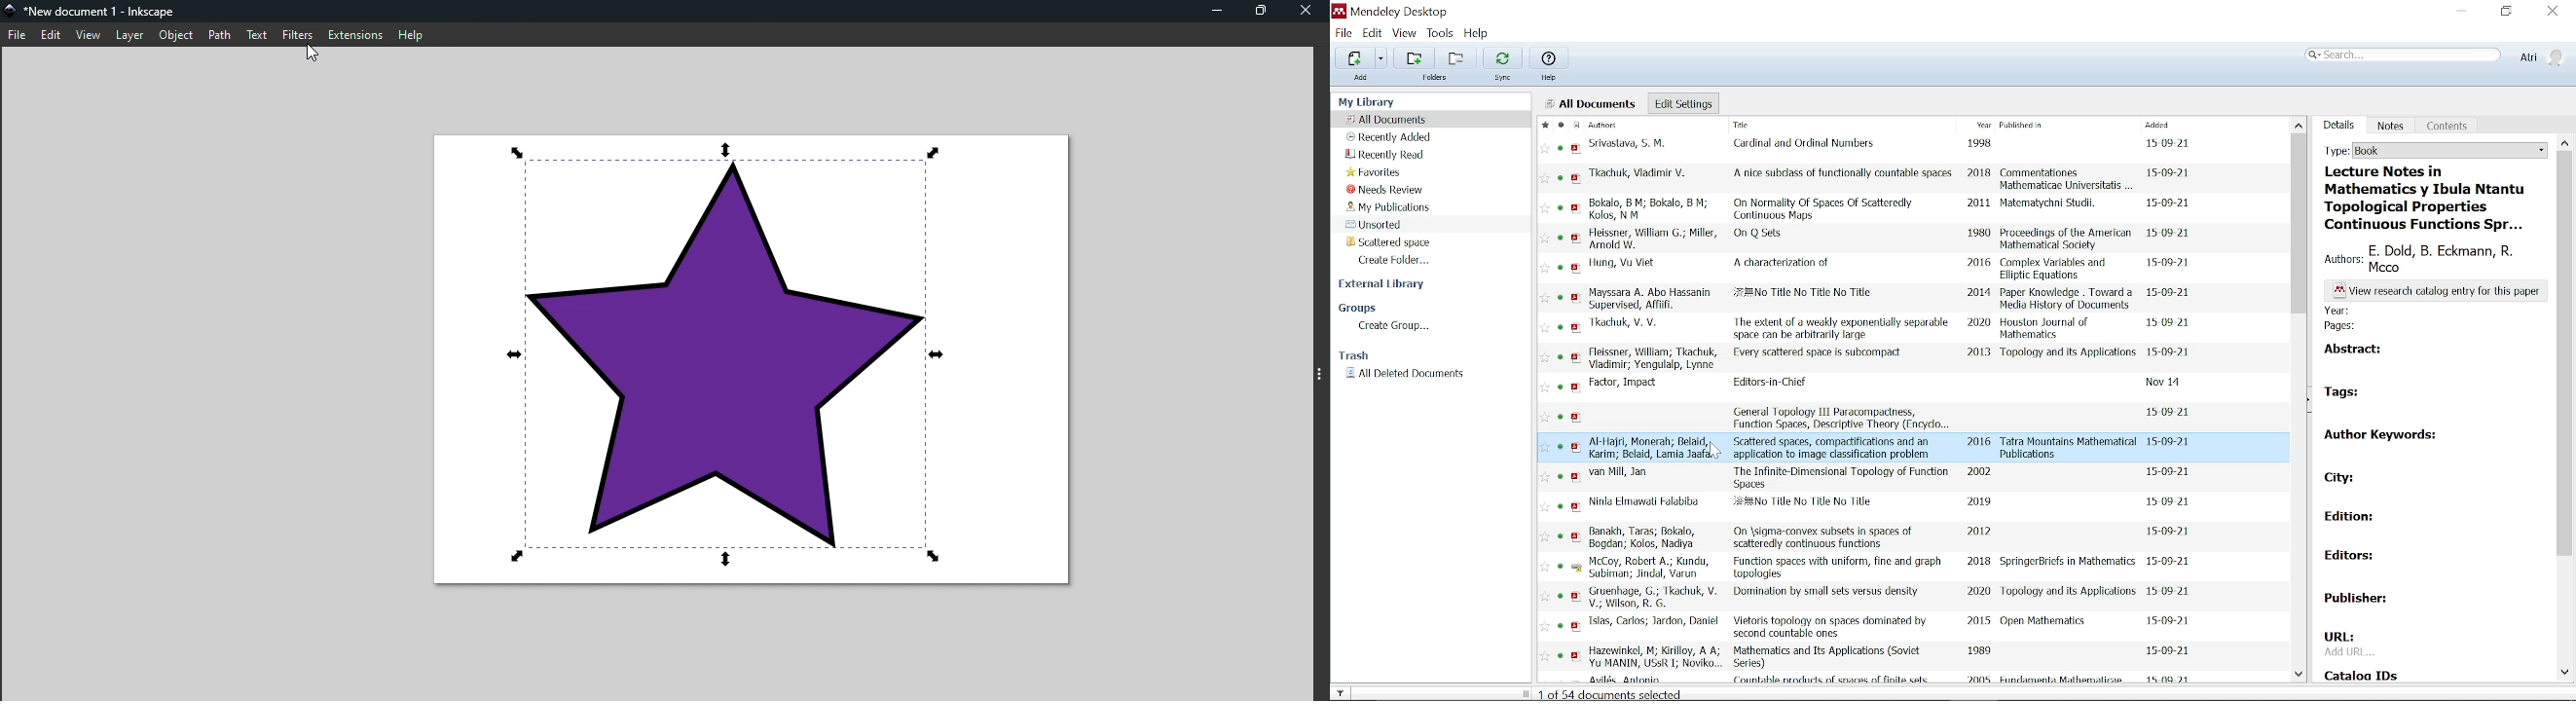 This screenshot has width=2576, height=728. I want to click on Close, so click(2554, 12).